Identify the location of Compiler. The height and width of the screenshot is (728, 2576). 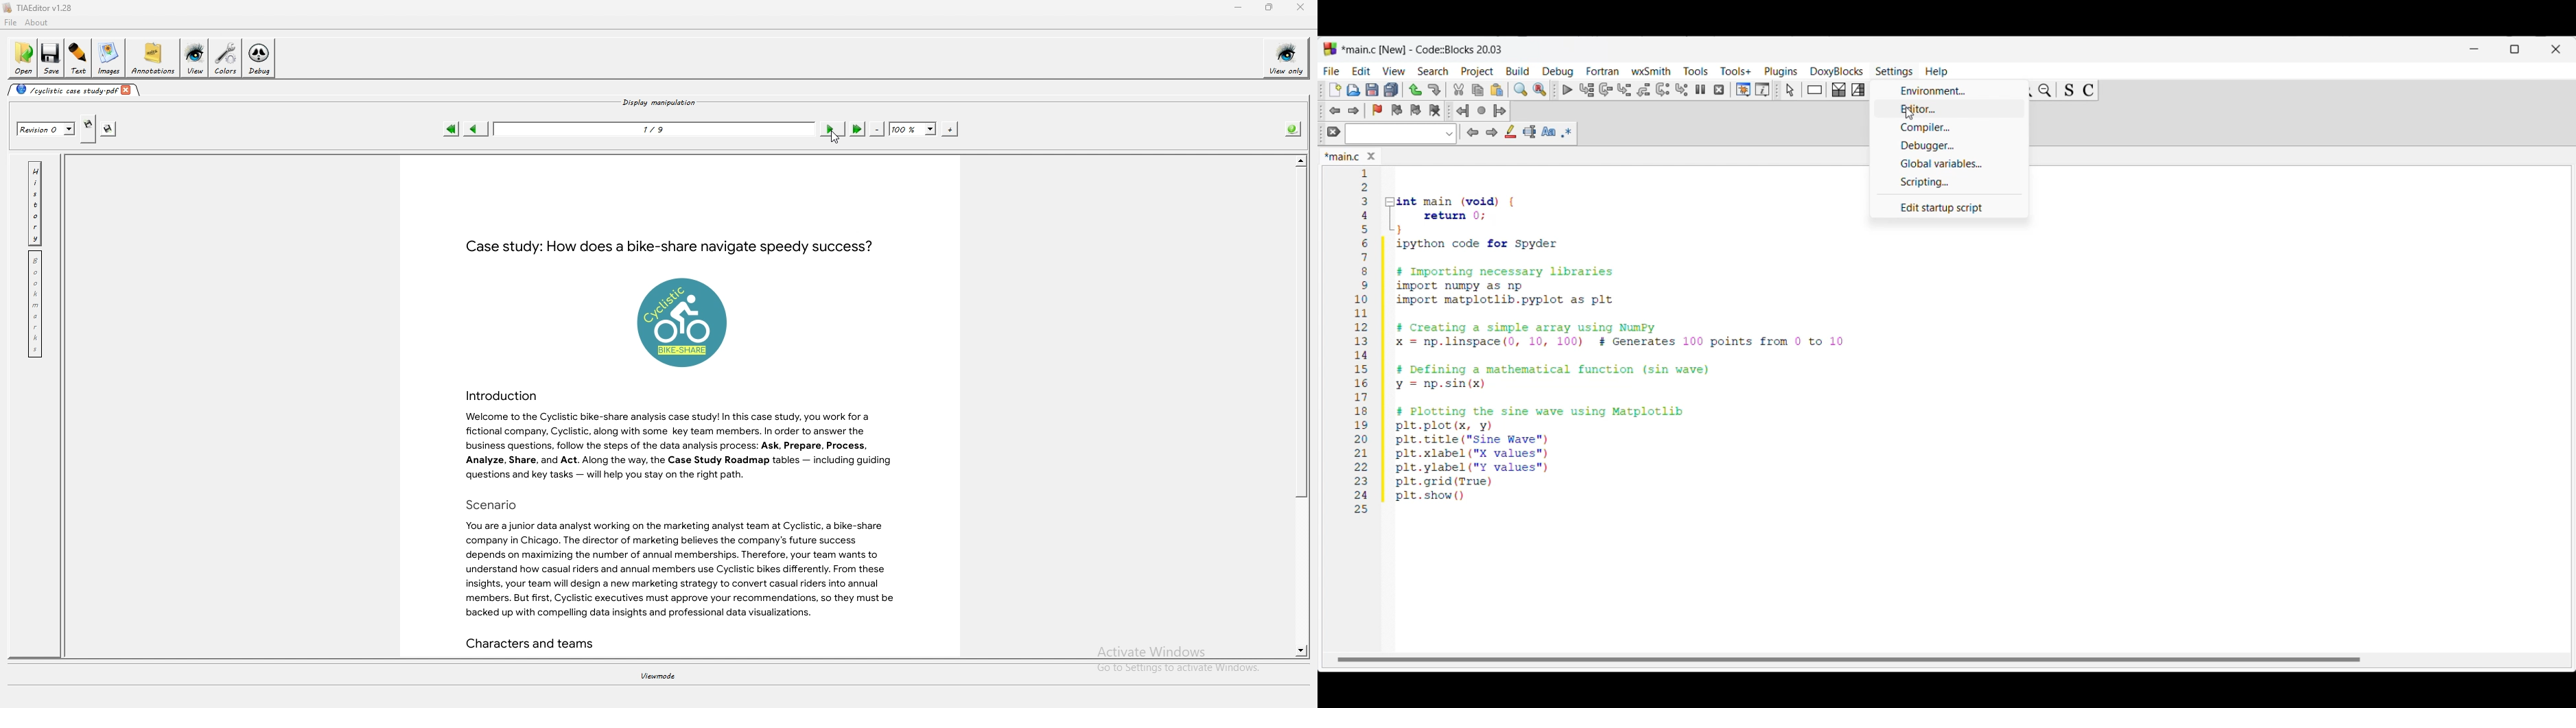
(1950, 127).